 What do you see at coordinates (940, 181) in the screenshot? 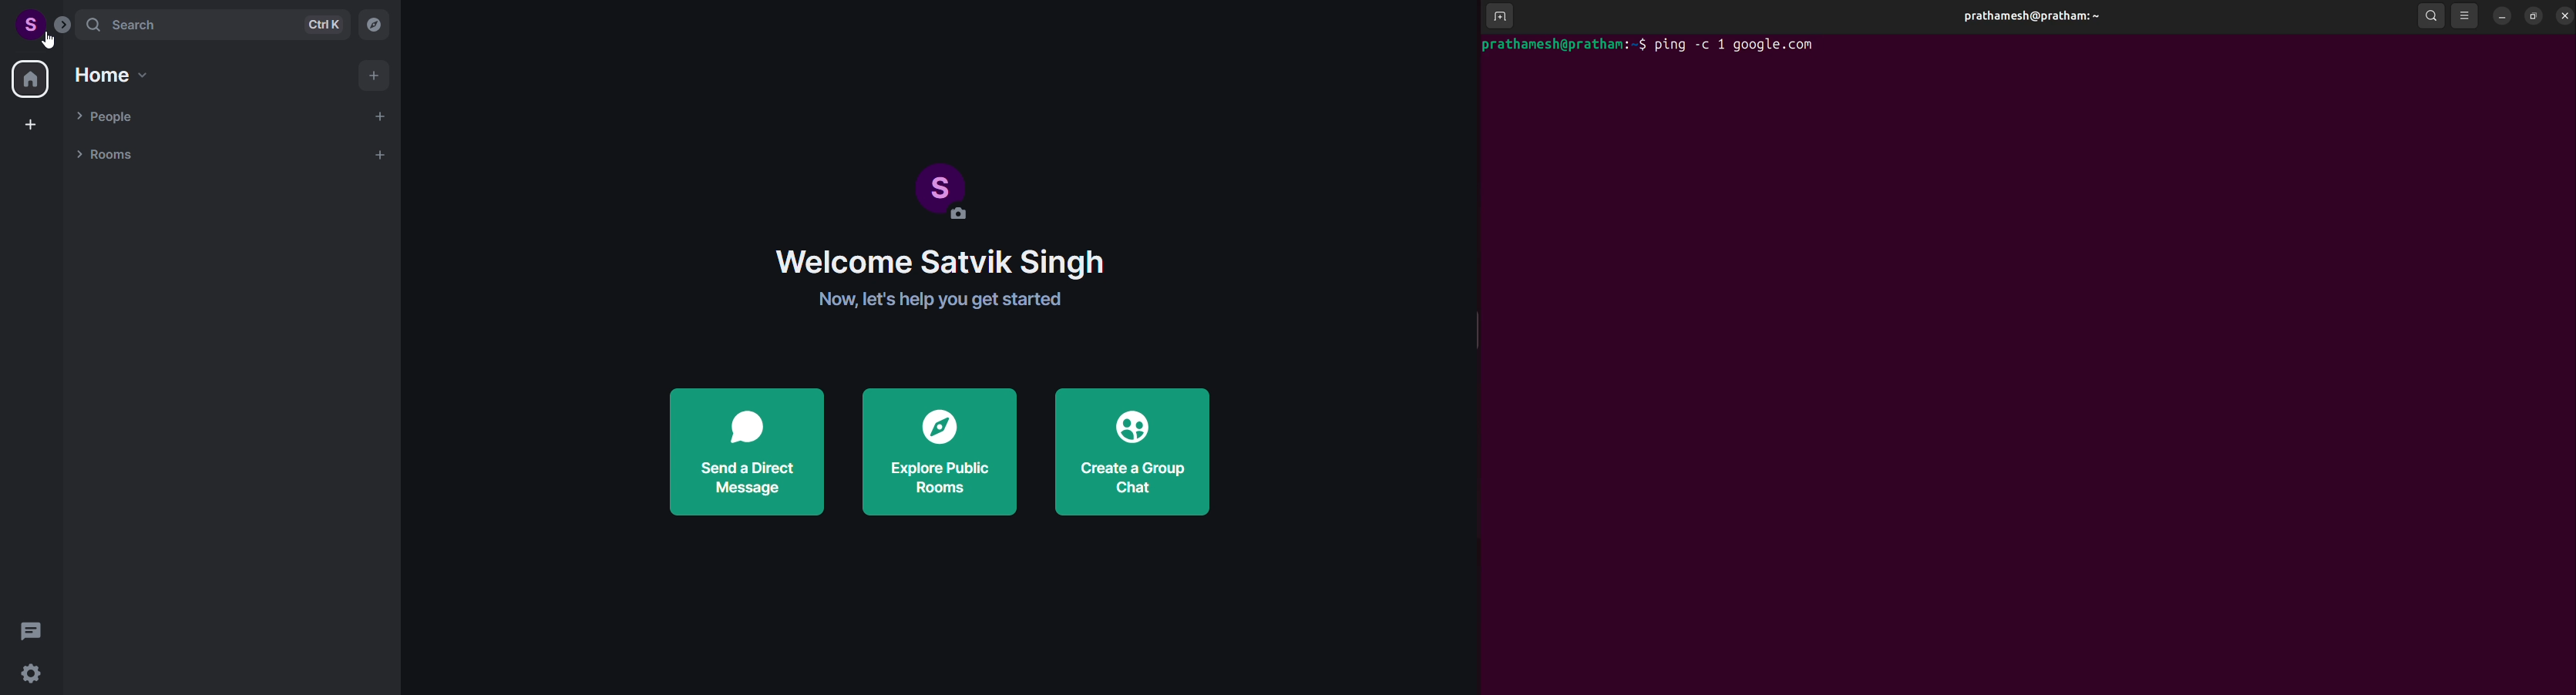
I see `display picture` at bounding box center [940, 181].